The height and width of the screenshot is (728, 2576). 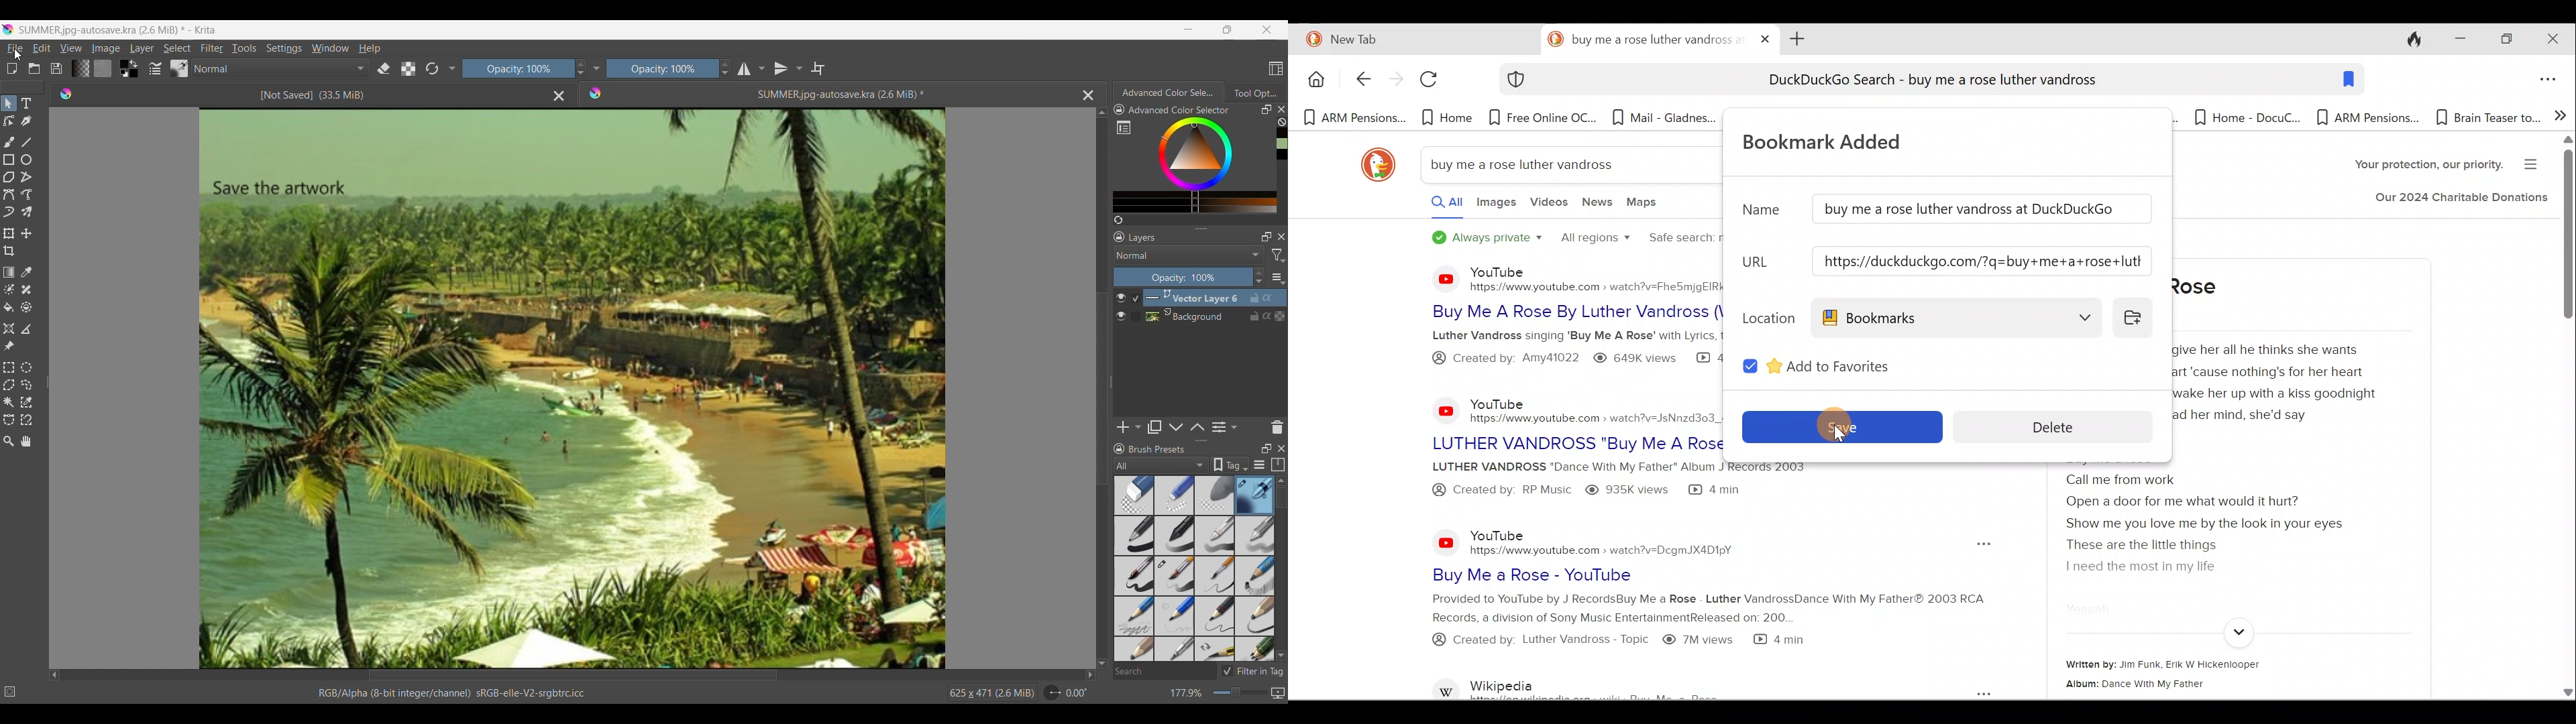 I want to click on Edit, so click(x=42, y=48).